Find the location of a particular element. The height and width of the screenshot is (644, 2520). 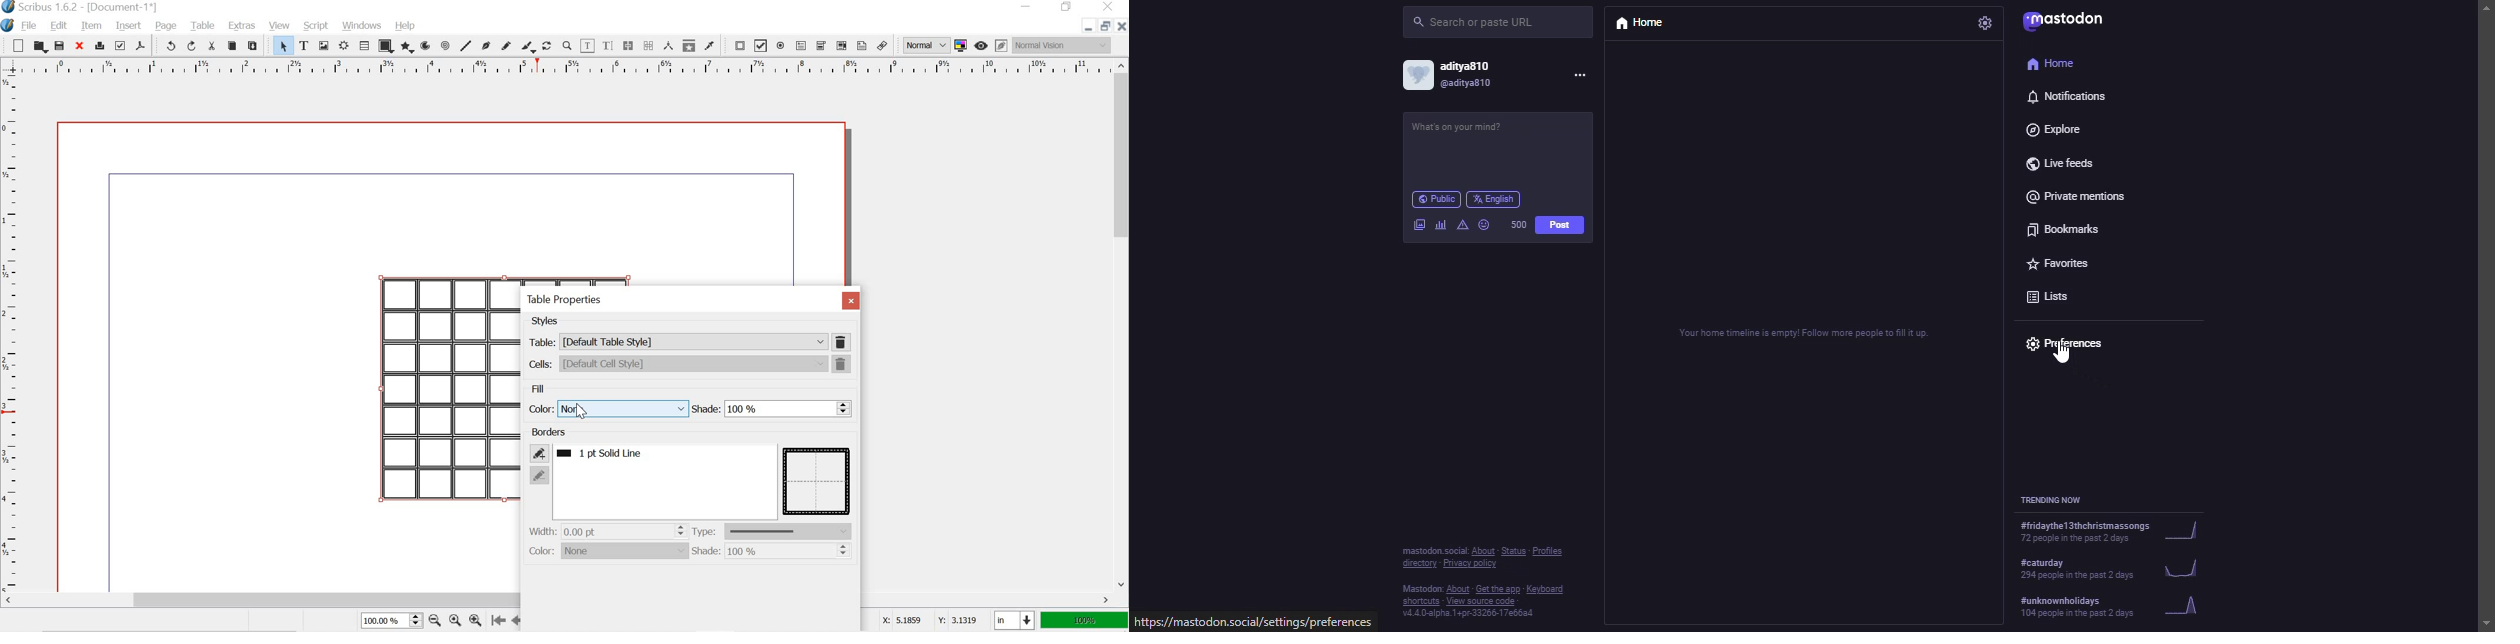

windows is located at coordinates (364, 26).